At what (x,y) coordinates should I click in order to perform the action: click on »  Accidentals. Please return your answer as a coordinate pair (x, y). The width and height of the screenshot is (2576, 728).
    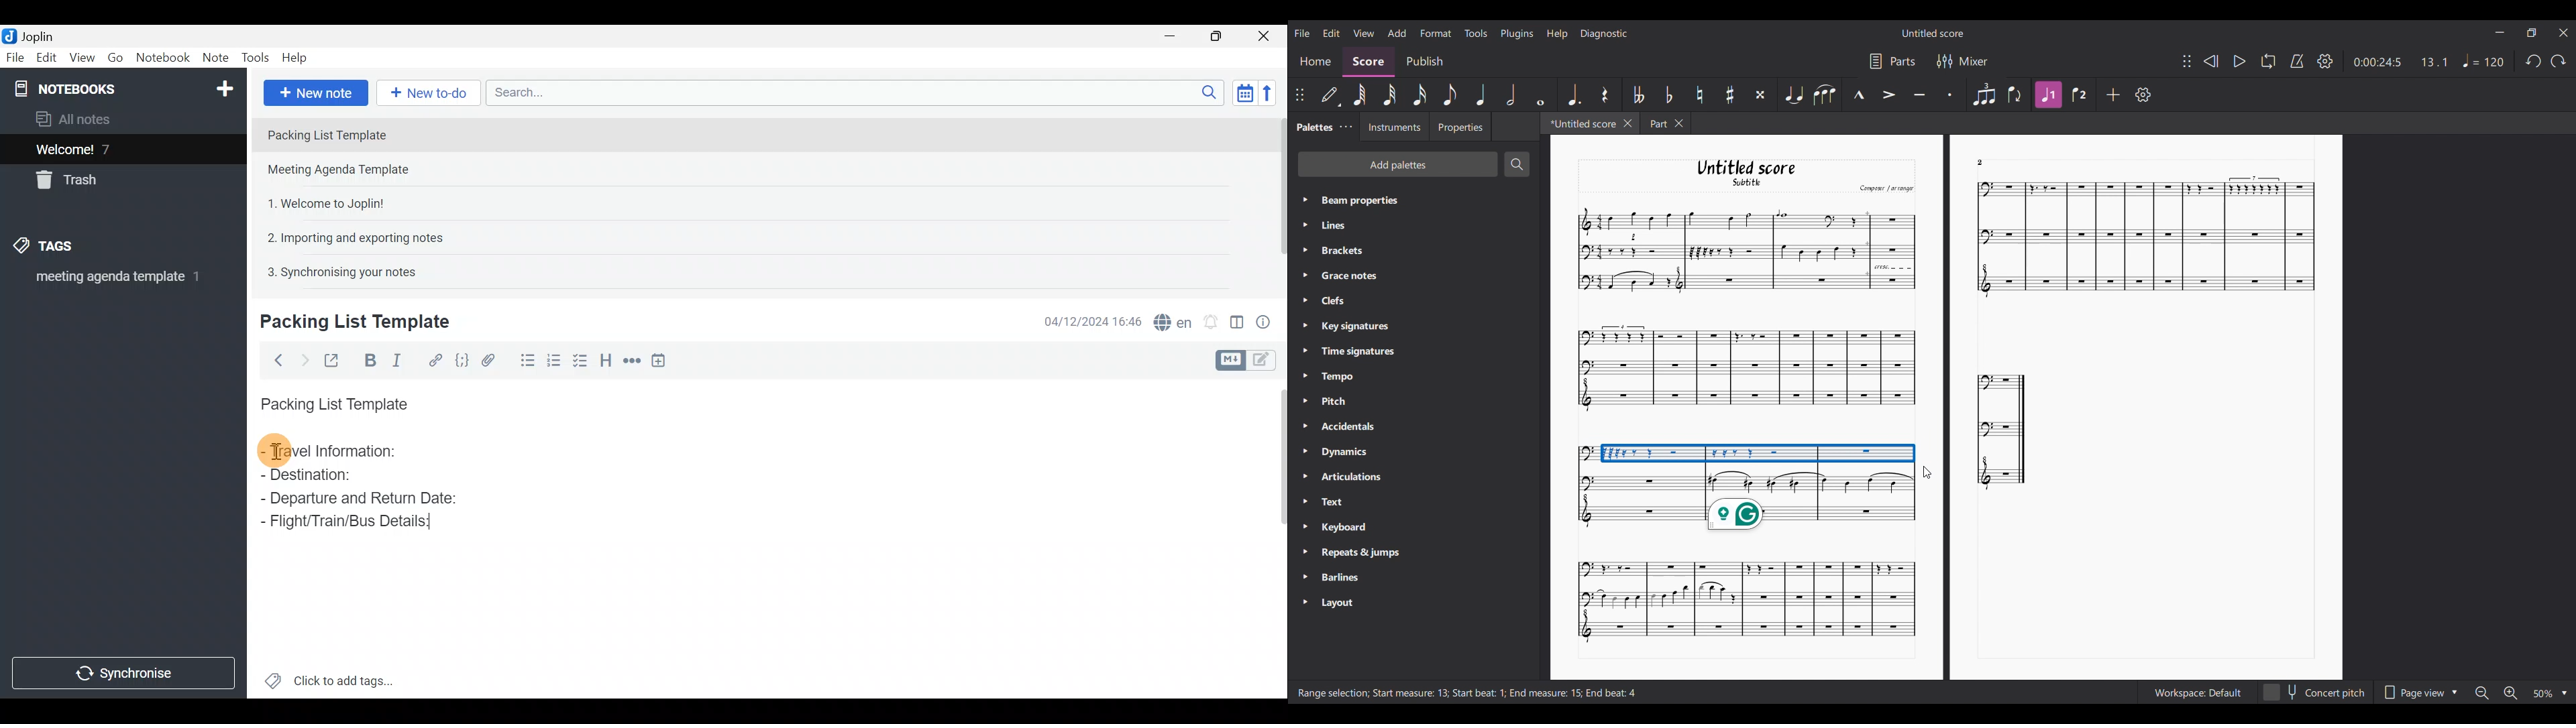
    Looking at the image, I should click on (1344, 429).